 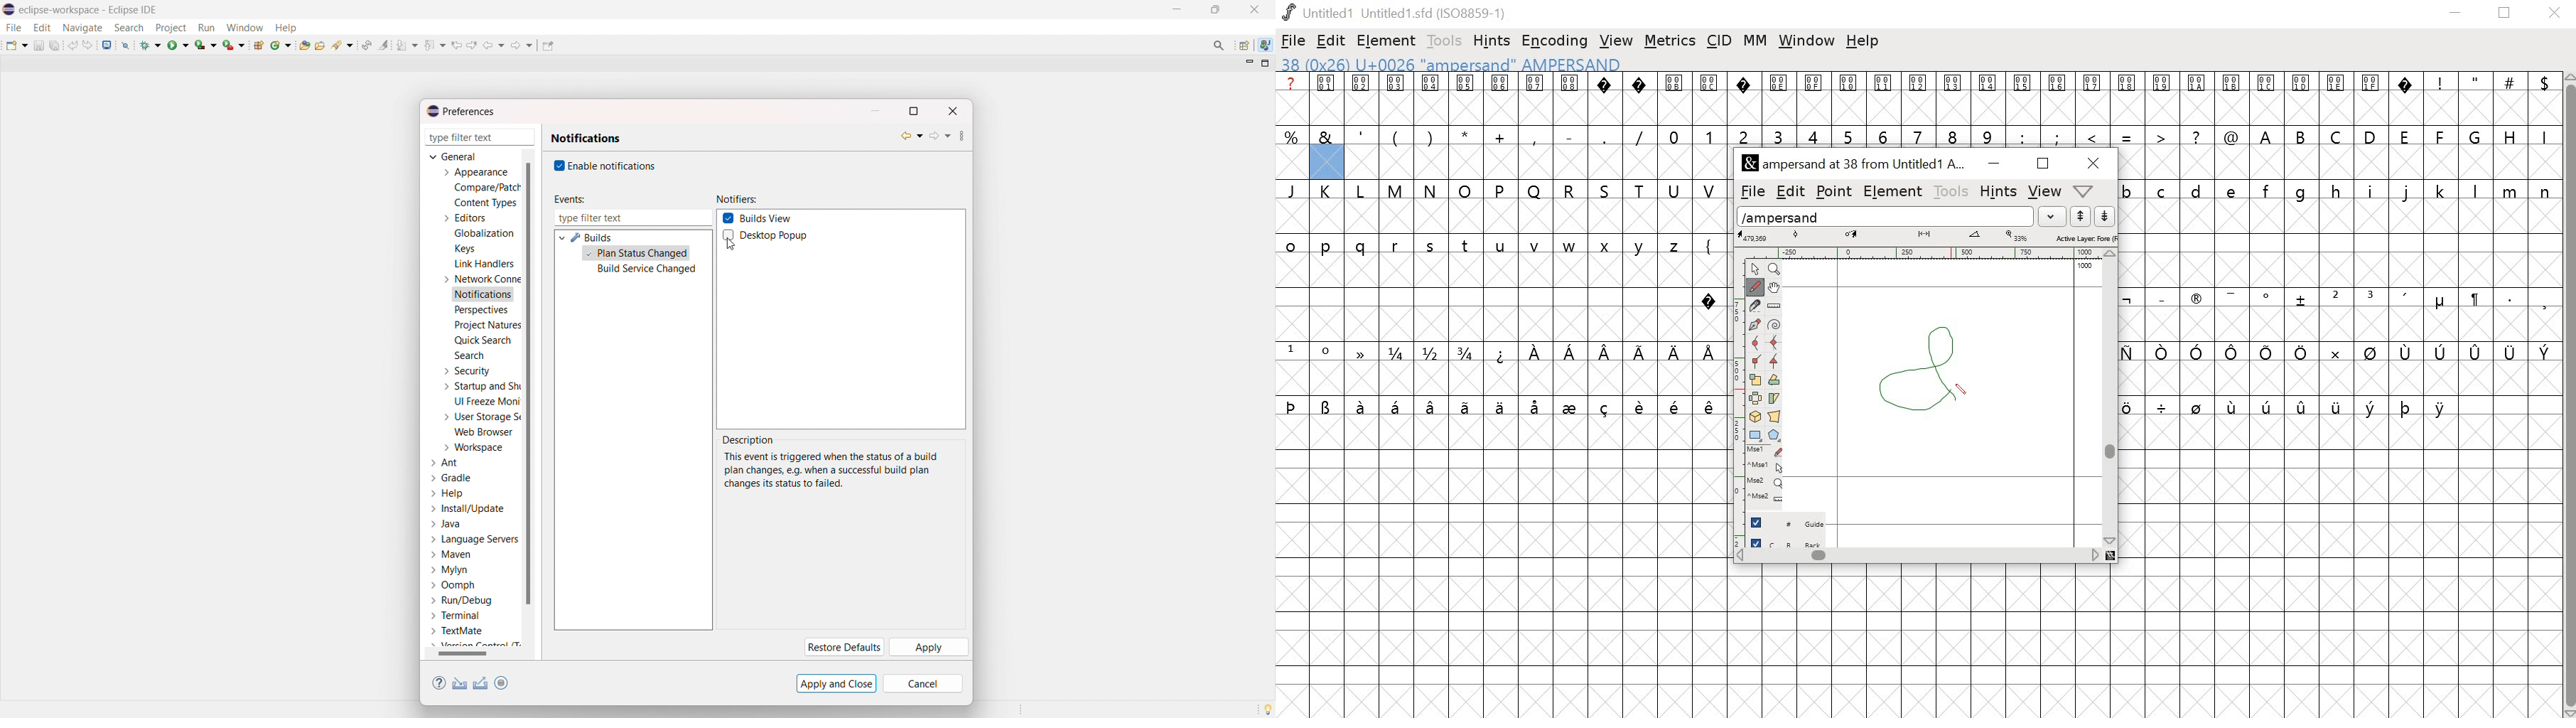 I want to click on view, so click(x=1617, y=38).